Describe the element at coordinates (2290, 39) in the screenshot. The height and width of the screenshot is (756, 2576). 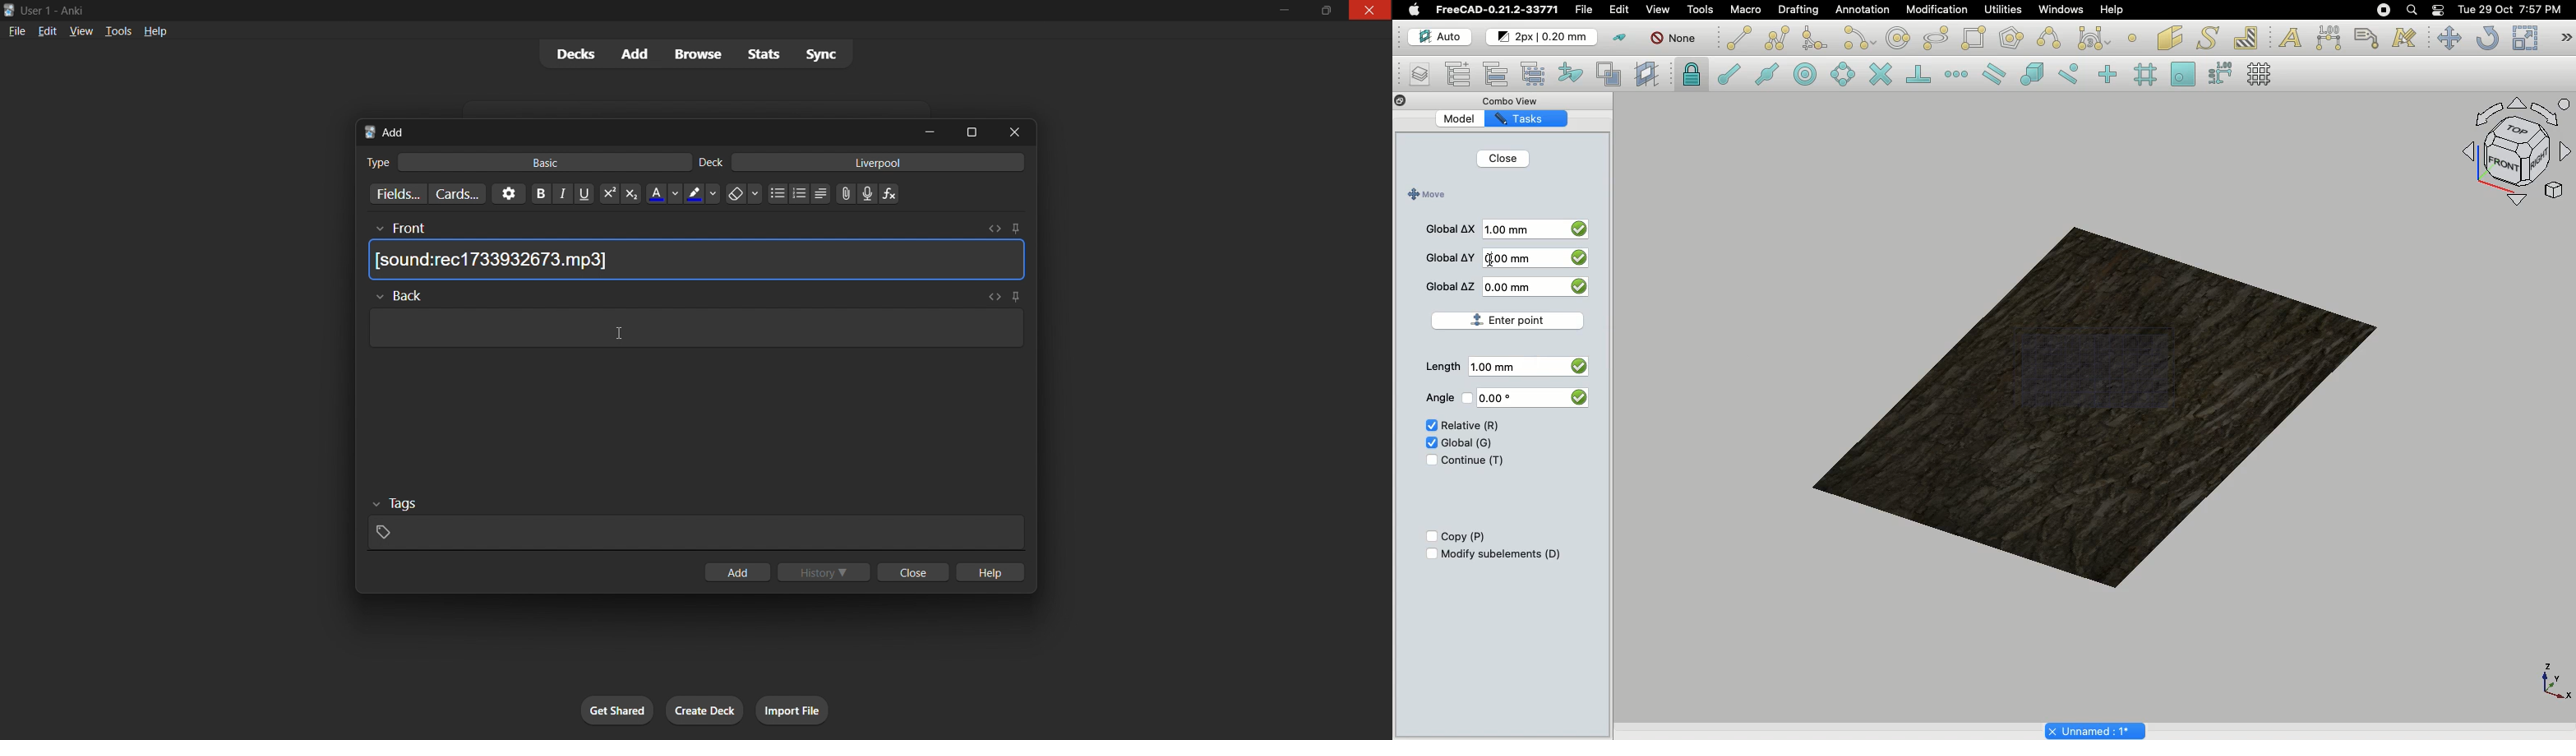
I see `Text` at that location.